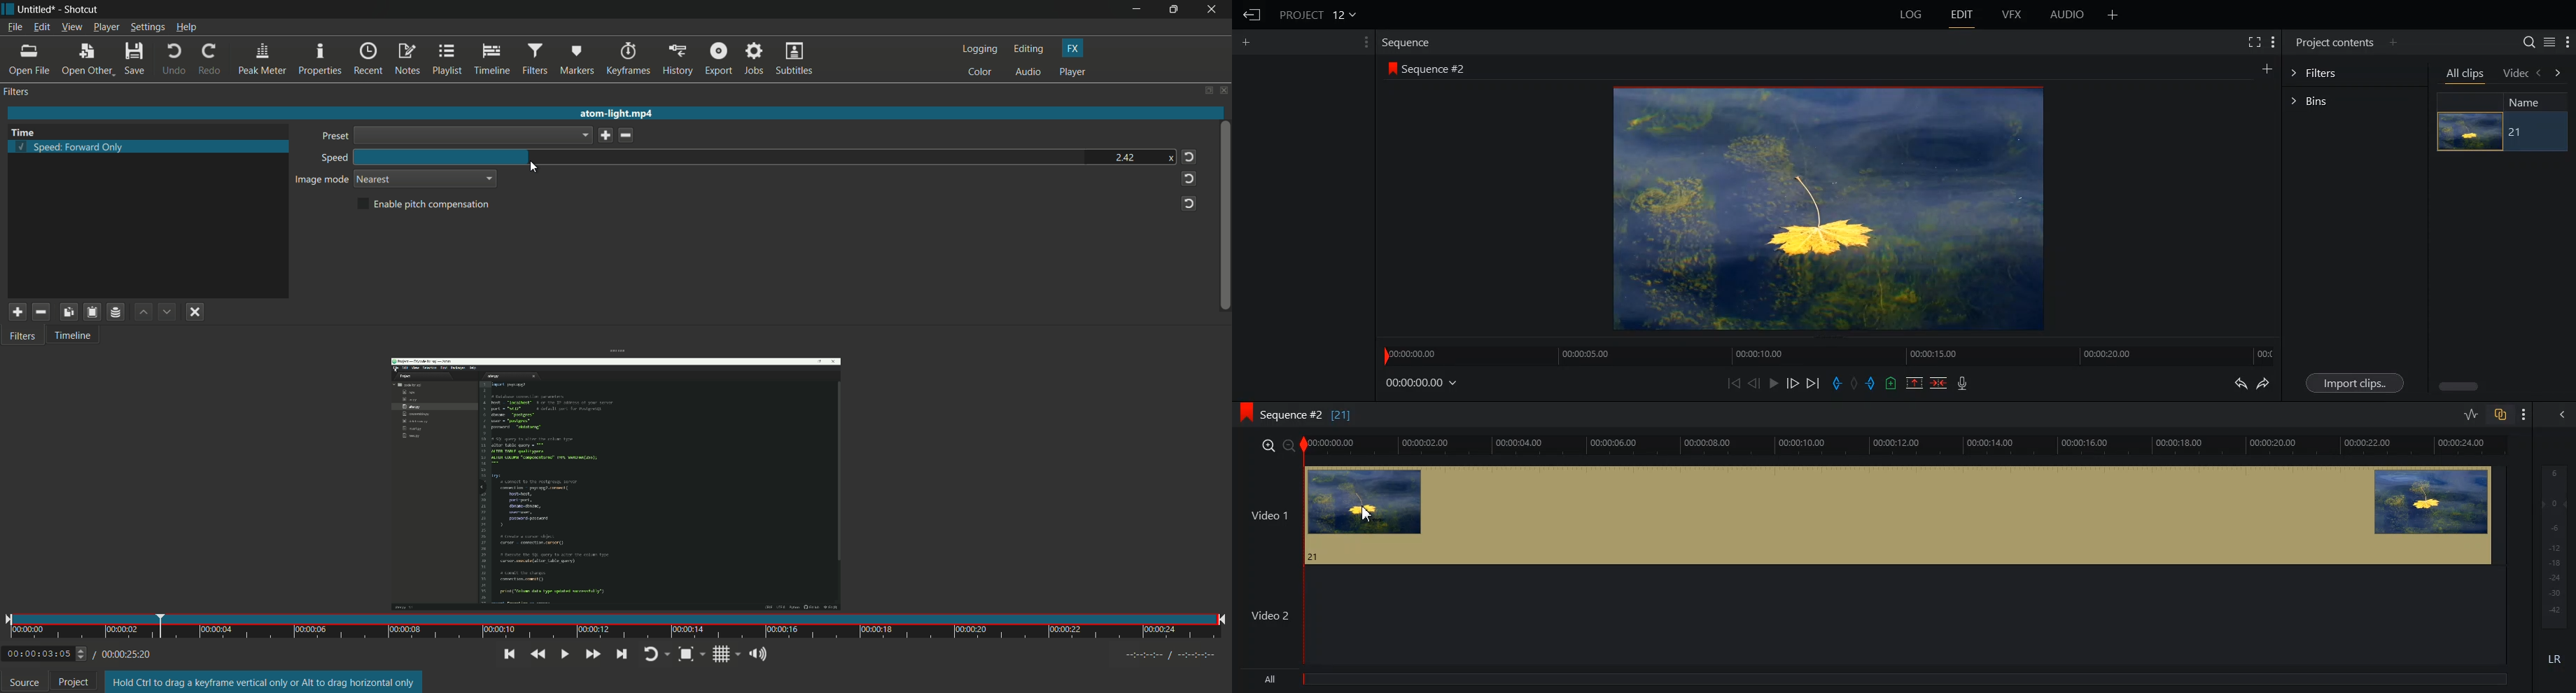 Image resolution: width=2576 pixels, height=700 pixels. I want to click on Add File, so click(2113, 15).